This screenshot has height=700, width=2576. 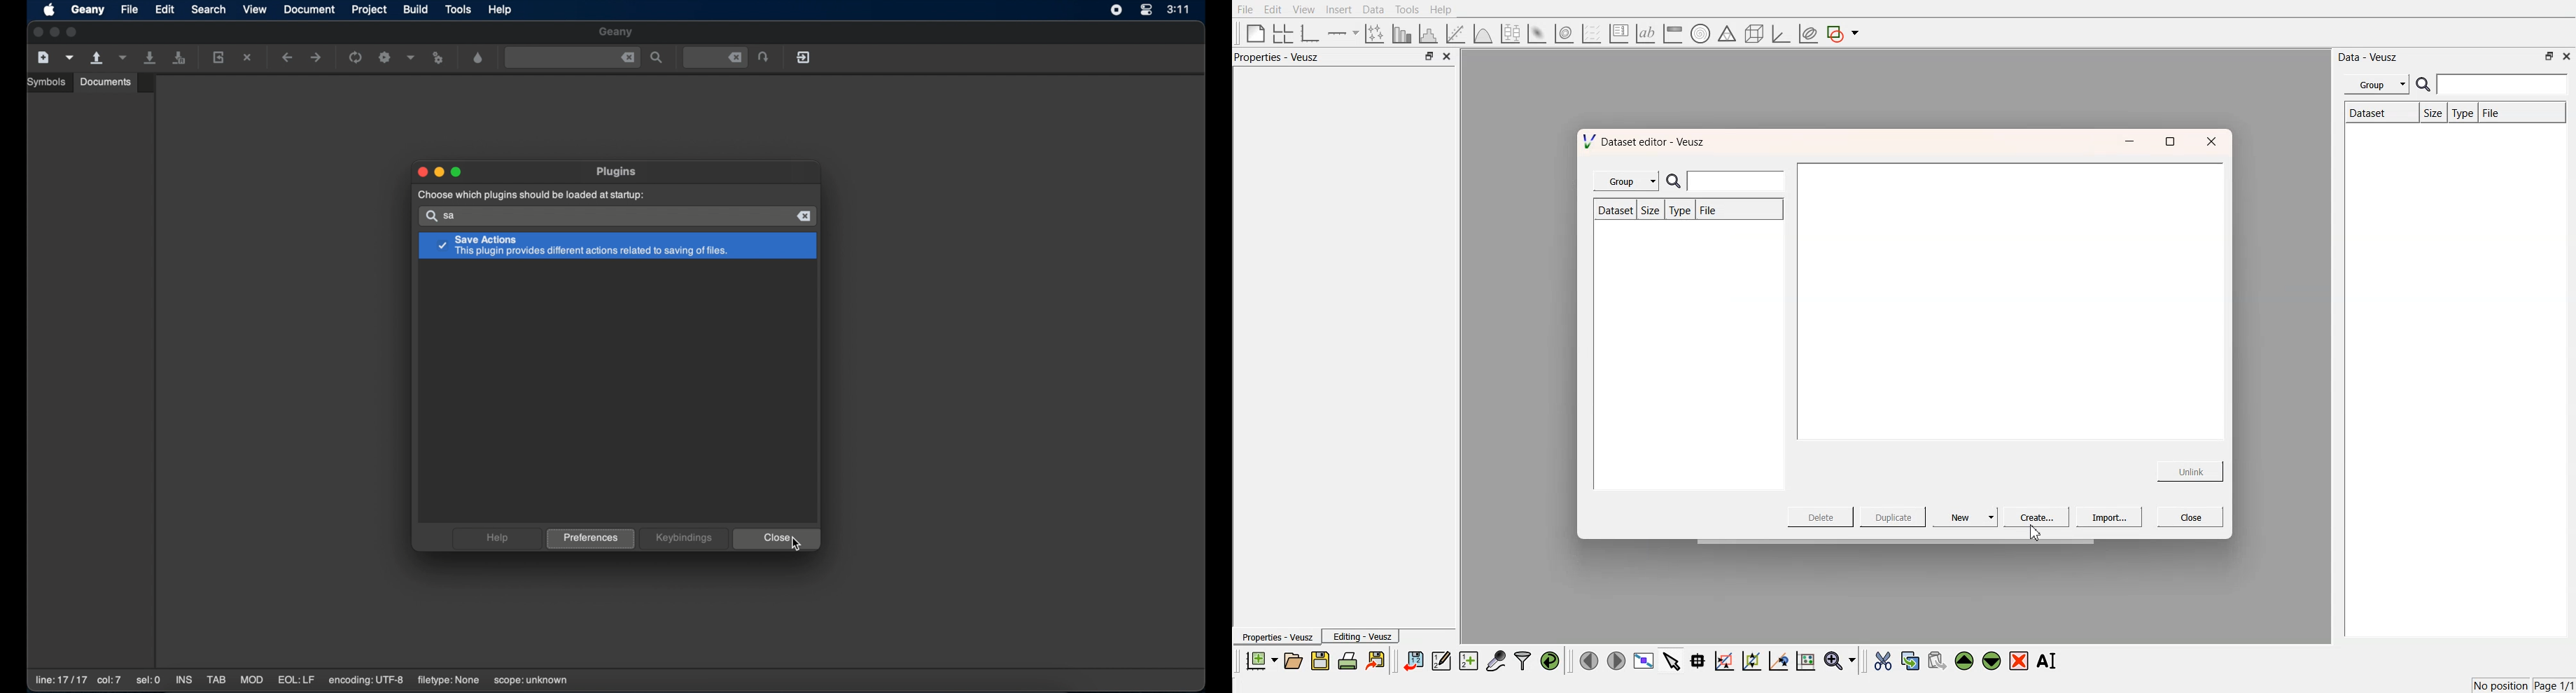 I want to click on keybindings, so click(x=684, y=538).